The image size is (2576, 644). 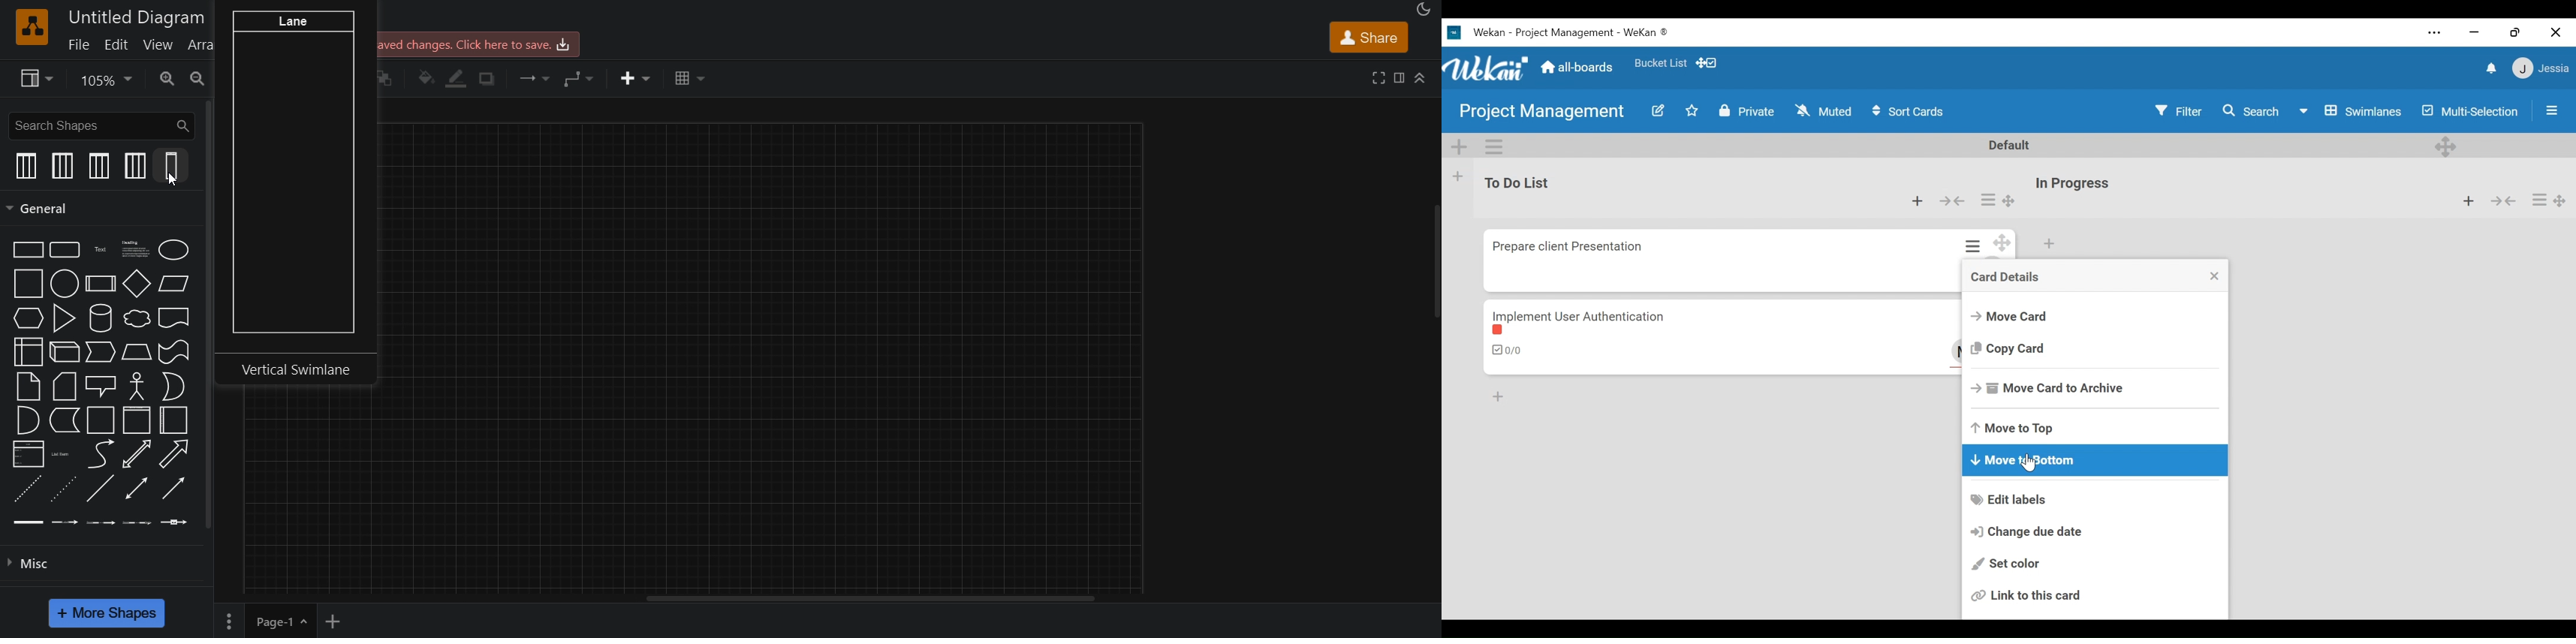 What do you see at coordinates (1580, 315) in the screenshot?
I see `Card Title` at bounding box center [1580, 315].